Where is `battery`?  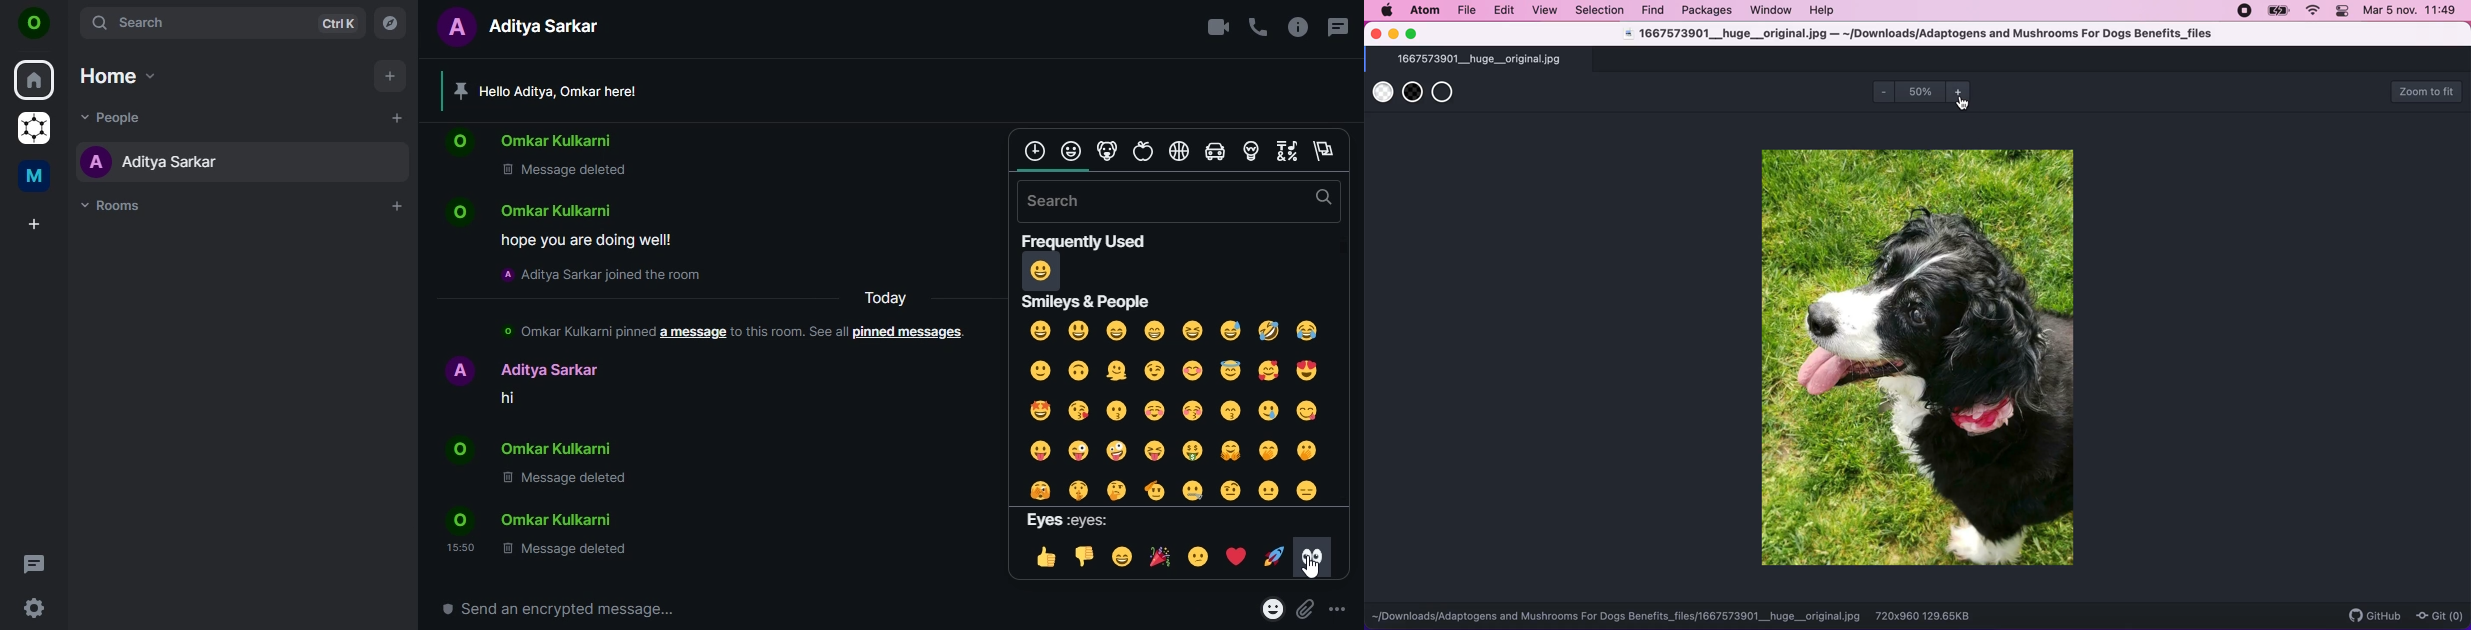
battery is located at coordinates (2280, 11).